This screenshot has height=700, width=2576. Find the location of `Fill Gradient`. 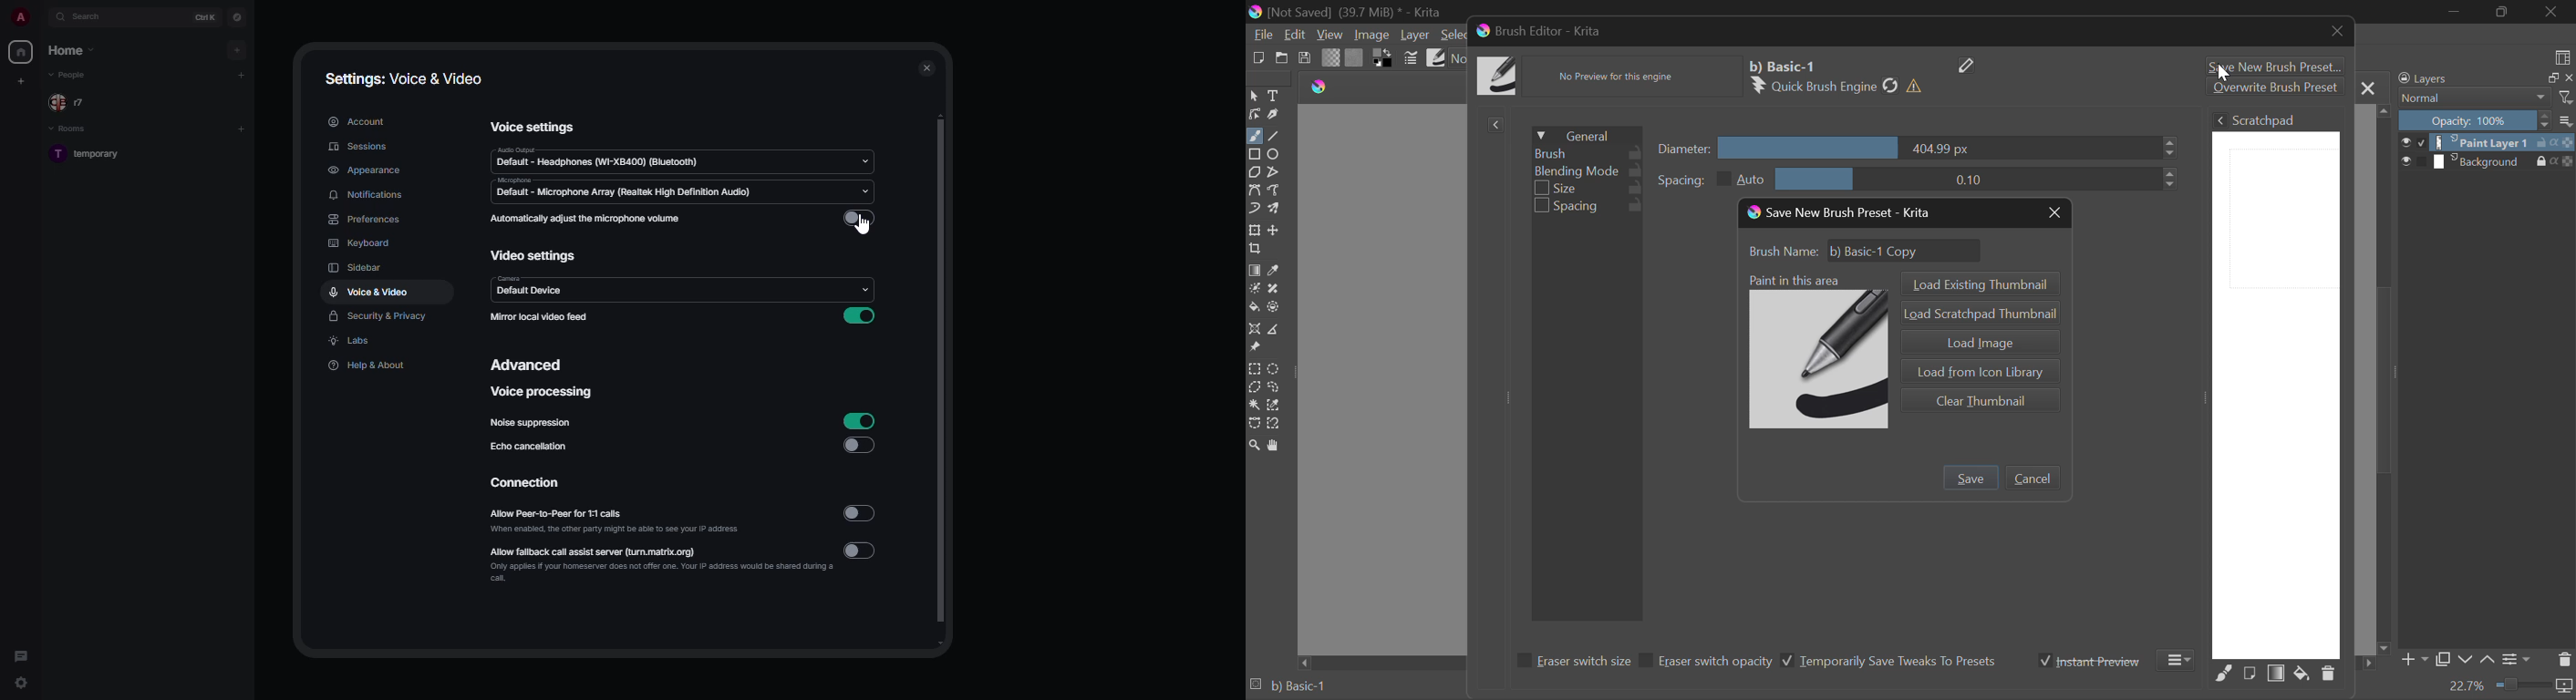

Fill Gradient is located at coordinates (1255, 270).